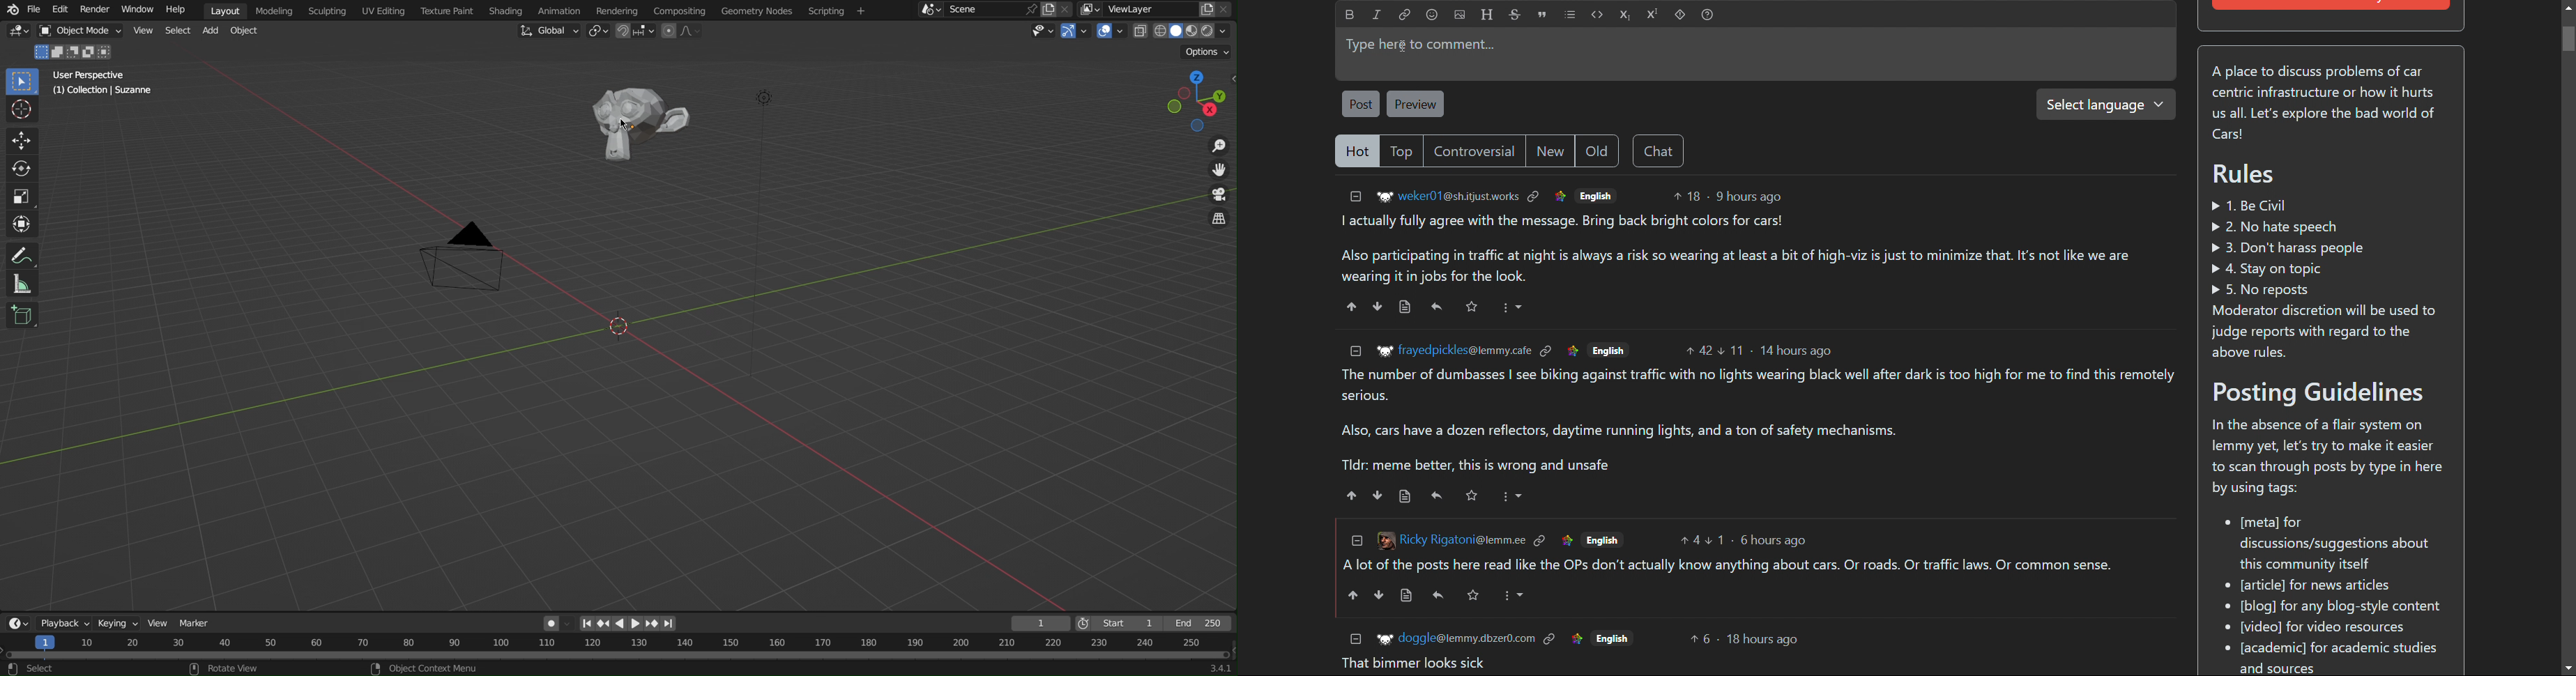  Describe the element at coordinates (616, 10) in the screenshot. I see `Rendering` at that location.